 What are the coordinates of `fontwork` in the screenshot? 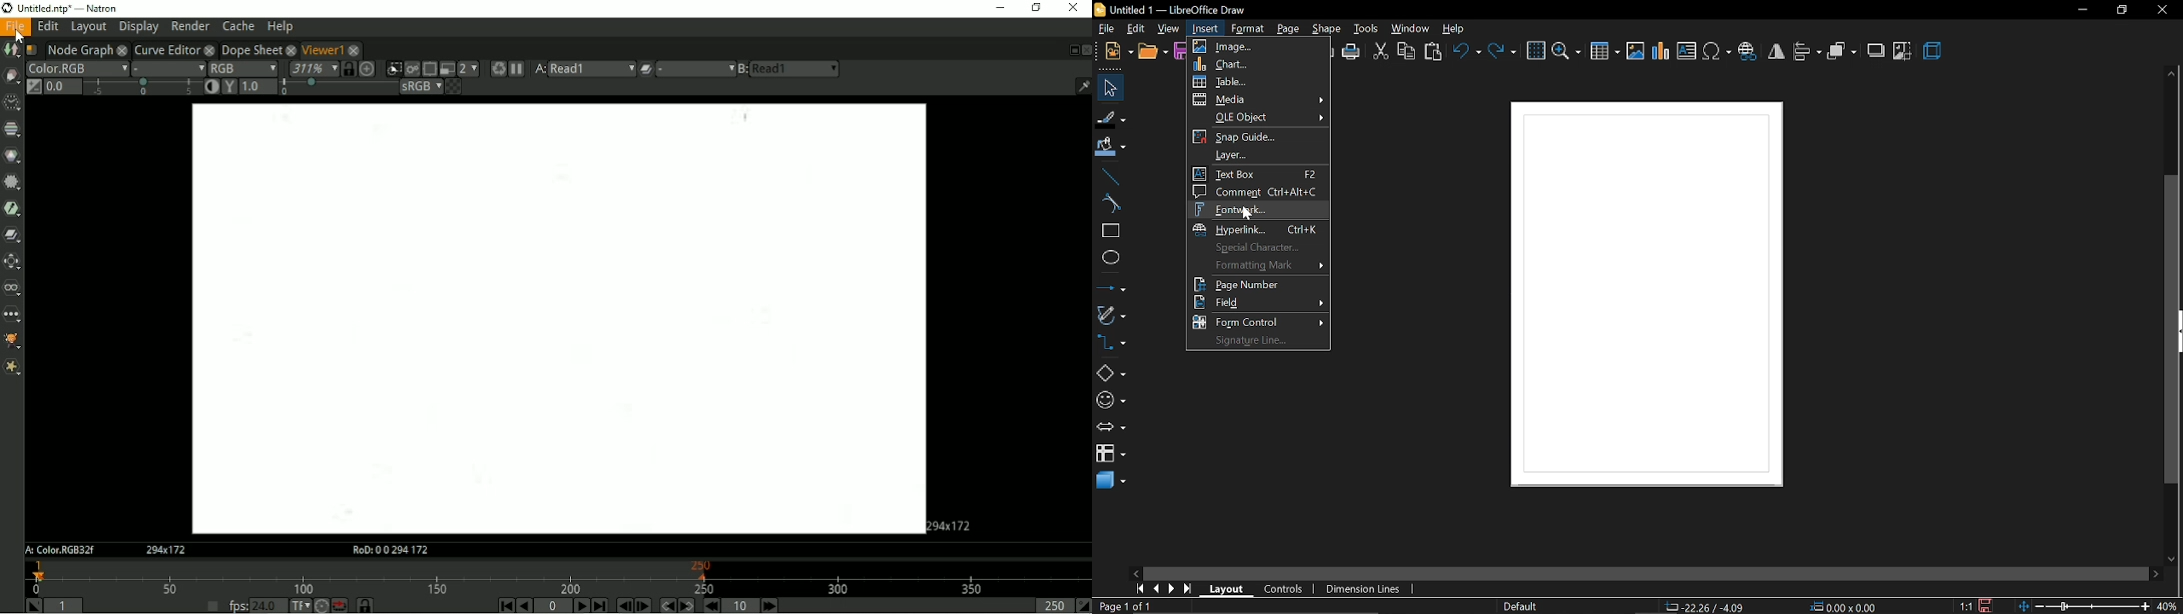 It's located at (1257, 210).